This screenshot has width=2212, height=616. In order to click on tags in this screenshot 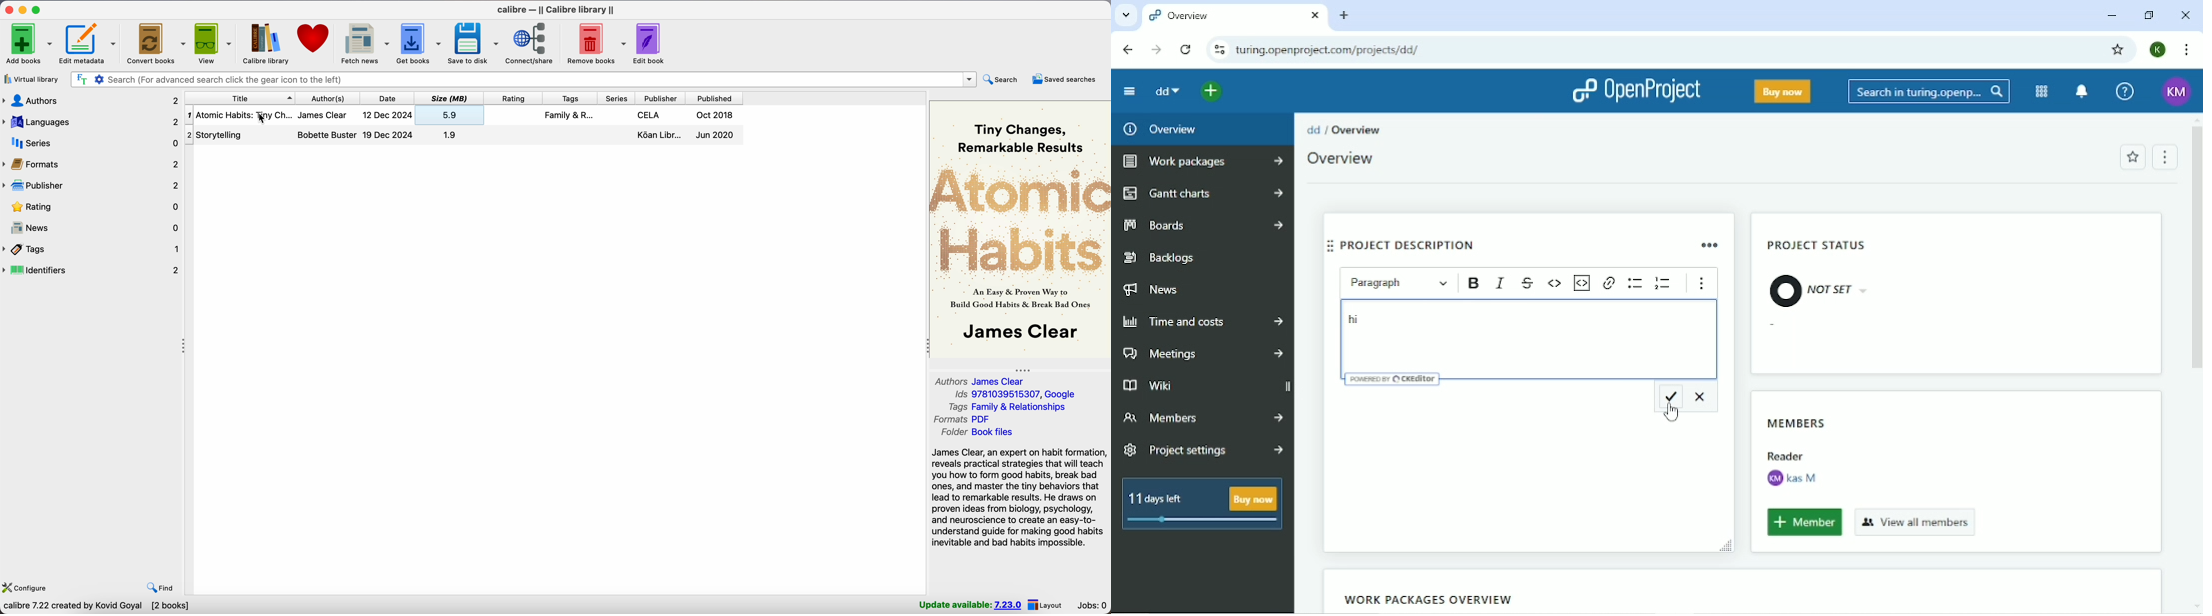, I will do `click(92, 249)`.